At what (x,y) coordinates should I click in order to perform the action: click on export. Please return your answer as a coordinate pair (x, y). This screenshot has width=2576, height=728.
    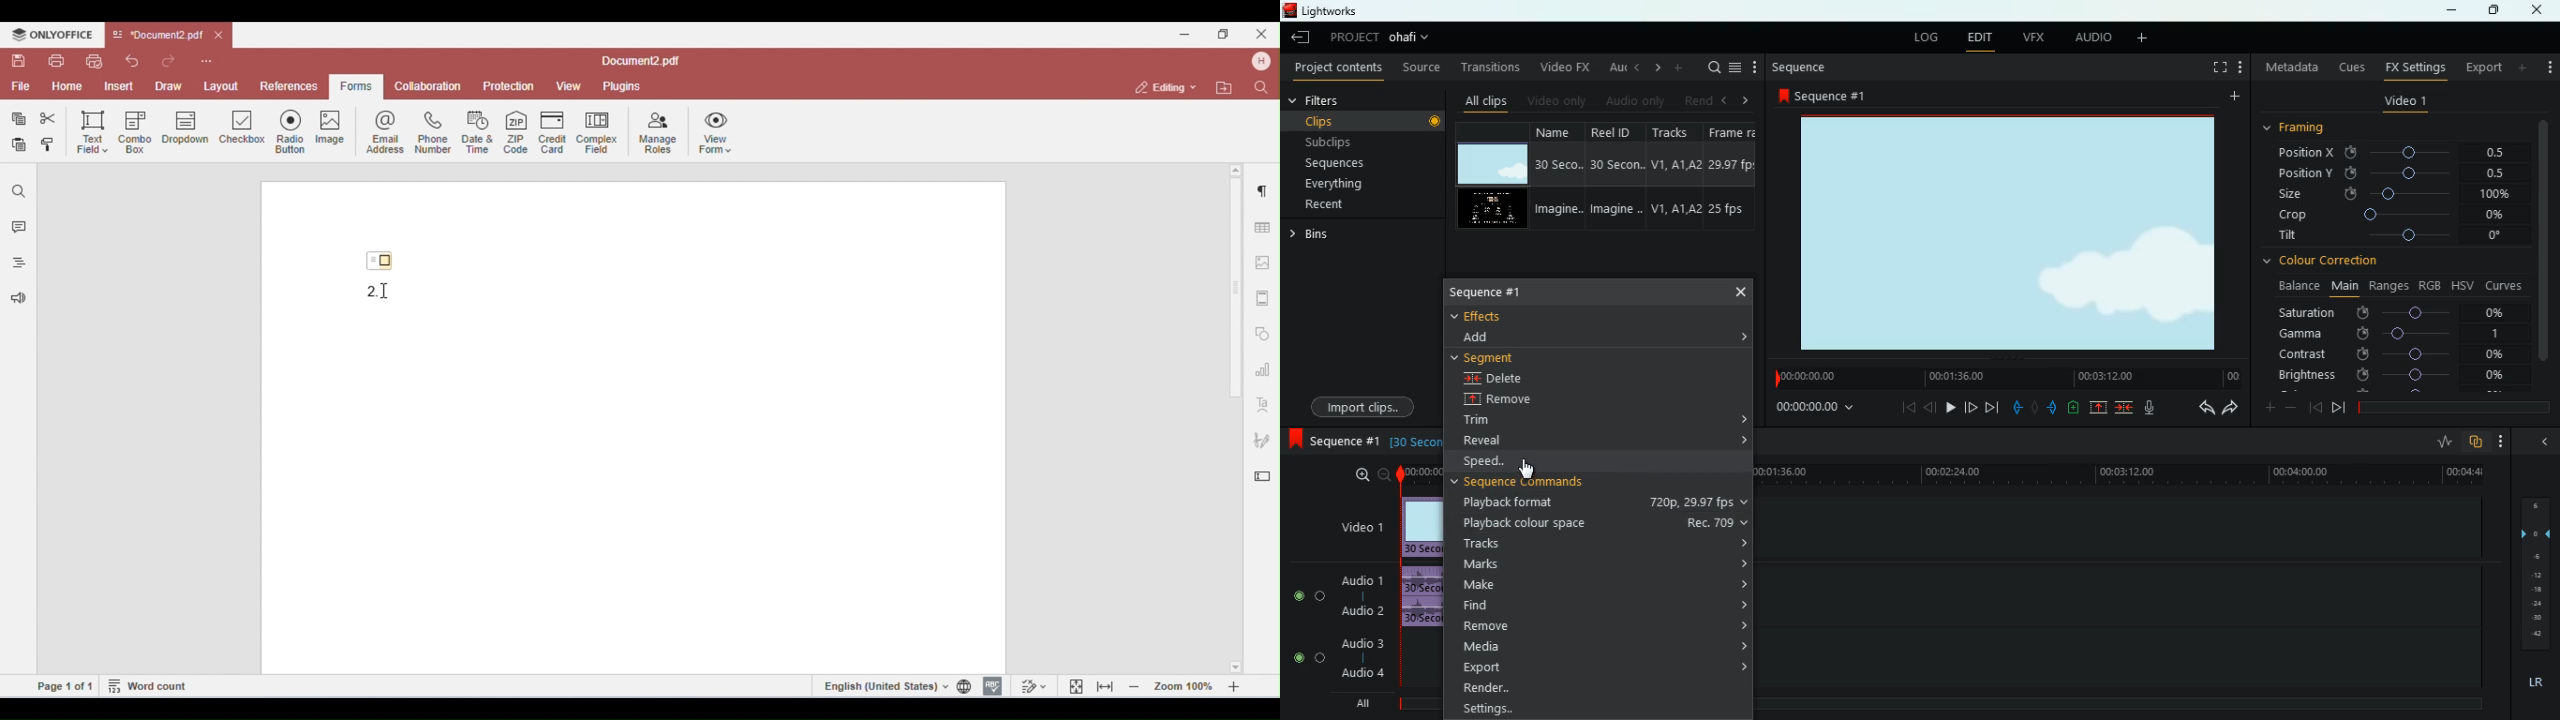
    Looking at the image, I should click on (1511, 669).